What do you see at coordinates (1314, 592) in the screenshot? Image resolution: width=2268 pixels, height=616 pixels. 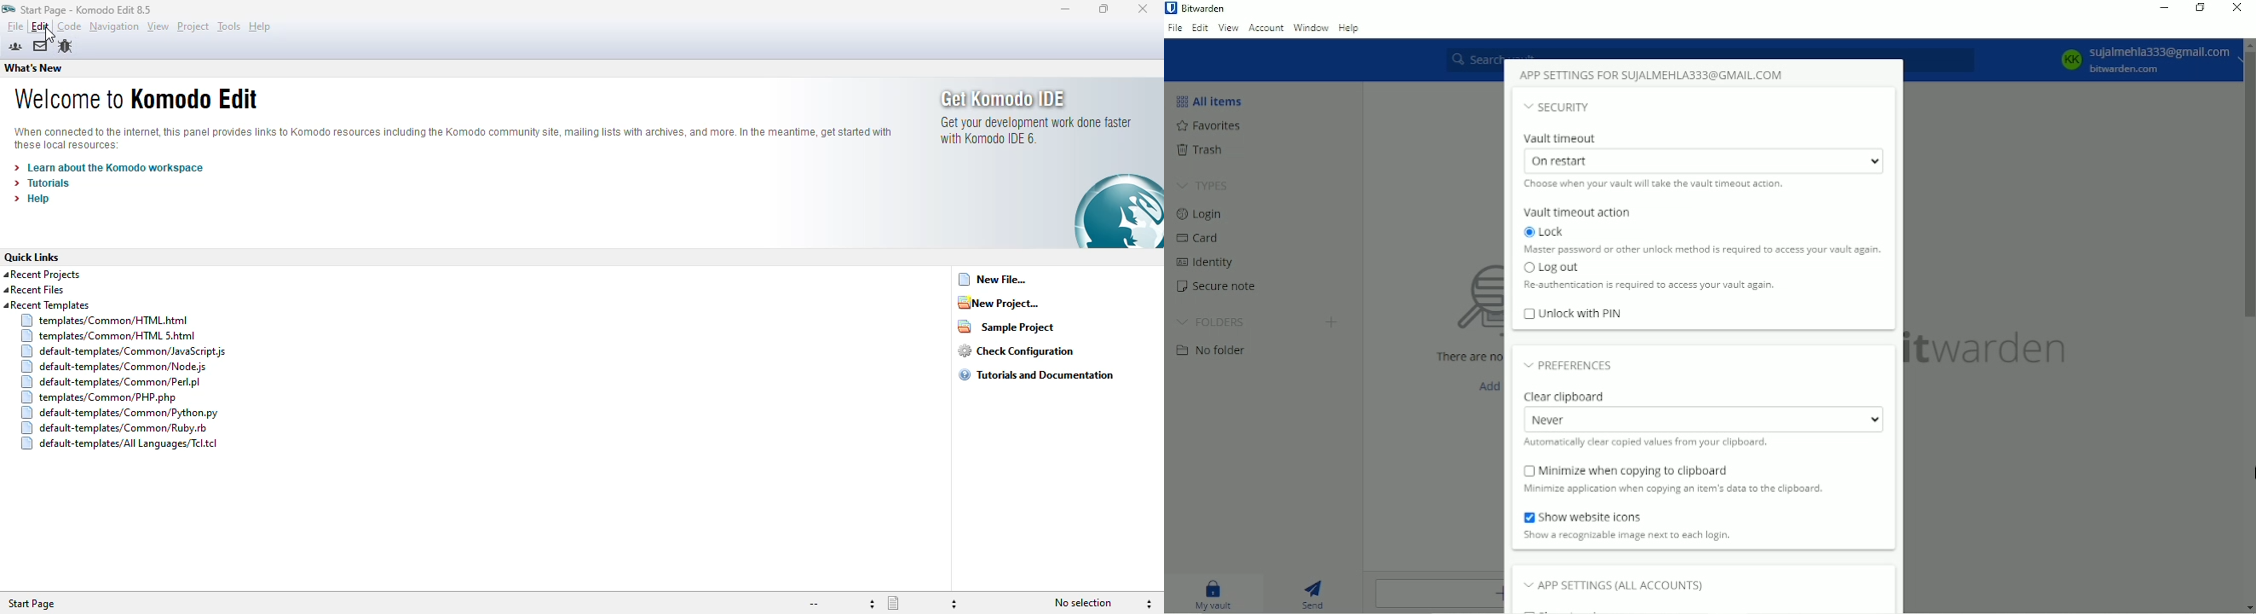 I see `Send` at bounding box center [1314, 592].